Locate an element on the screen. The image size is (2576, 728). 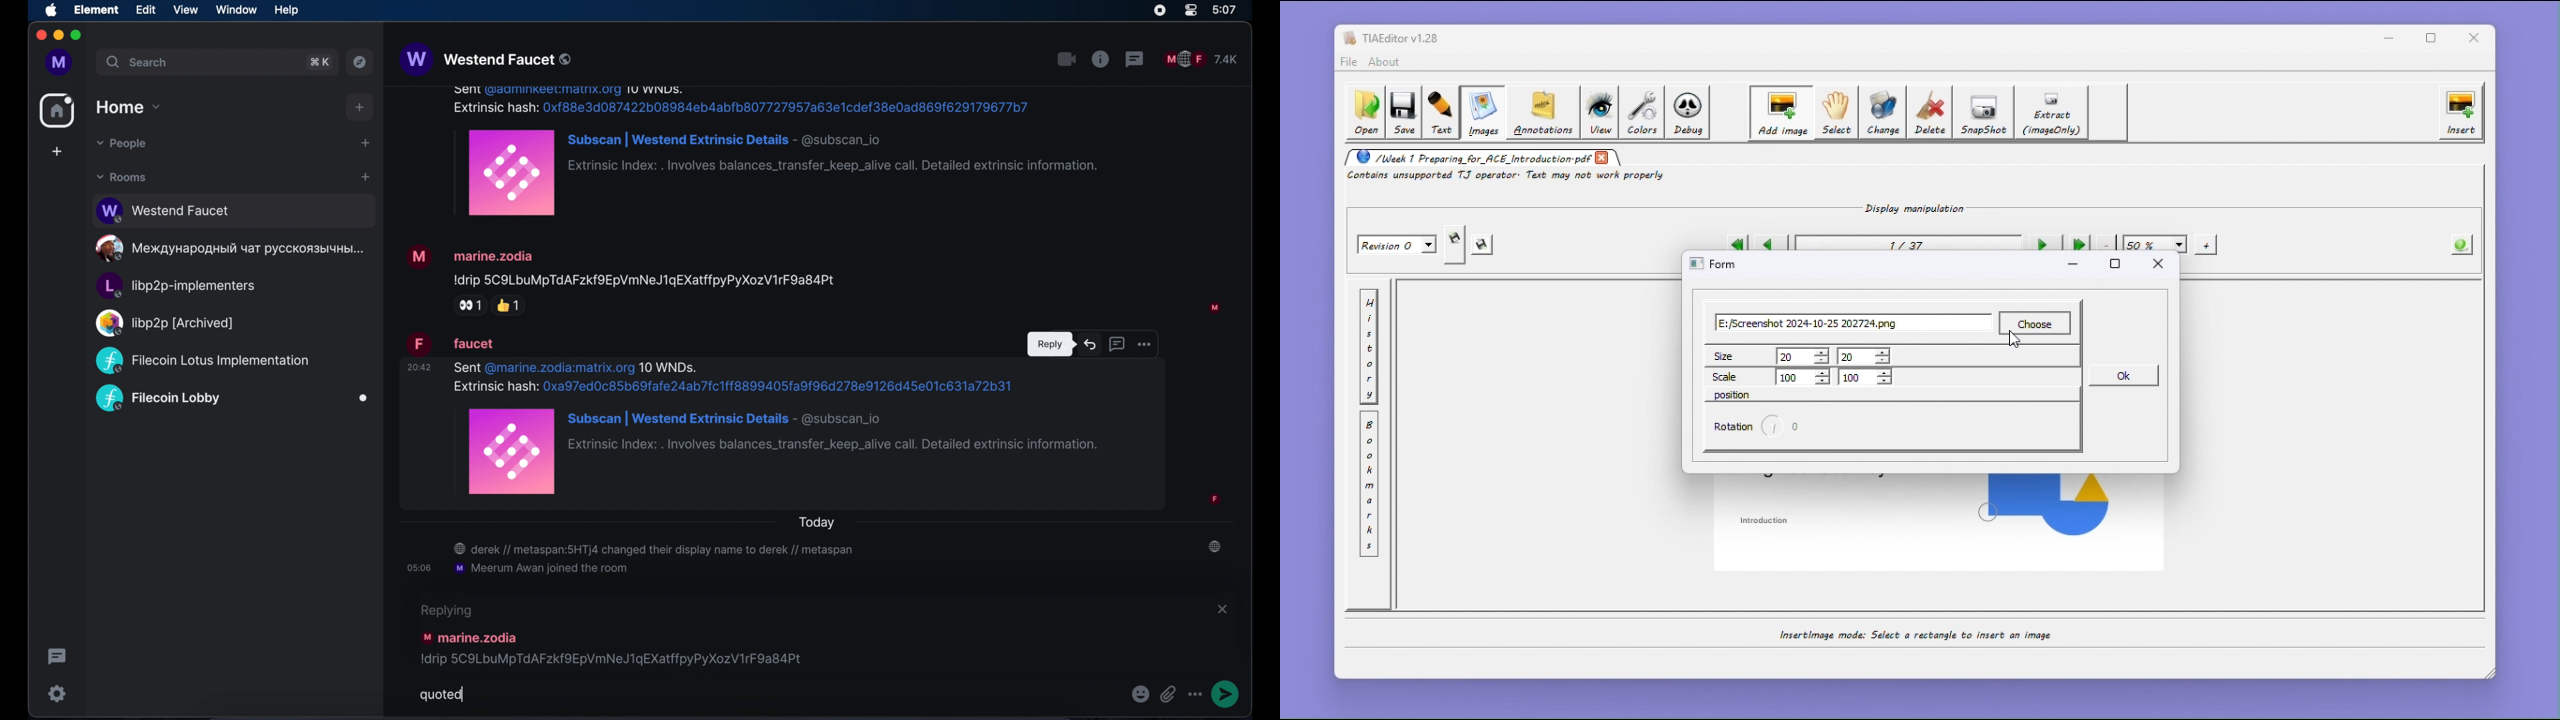
public room is located at coordinates (232, 399).